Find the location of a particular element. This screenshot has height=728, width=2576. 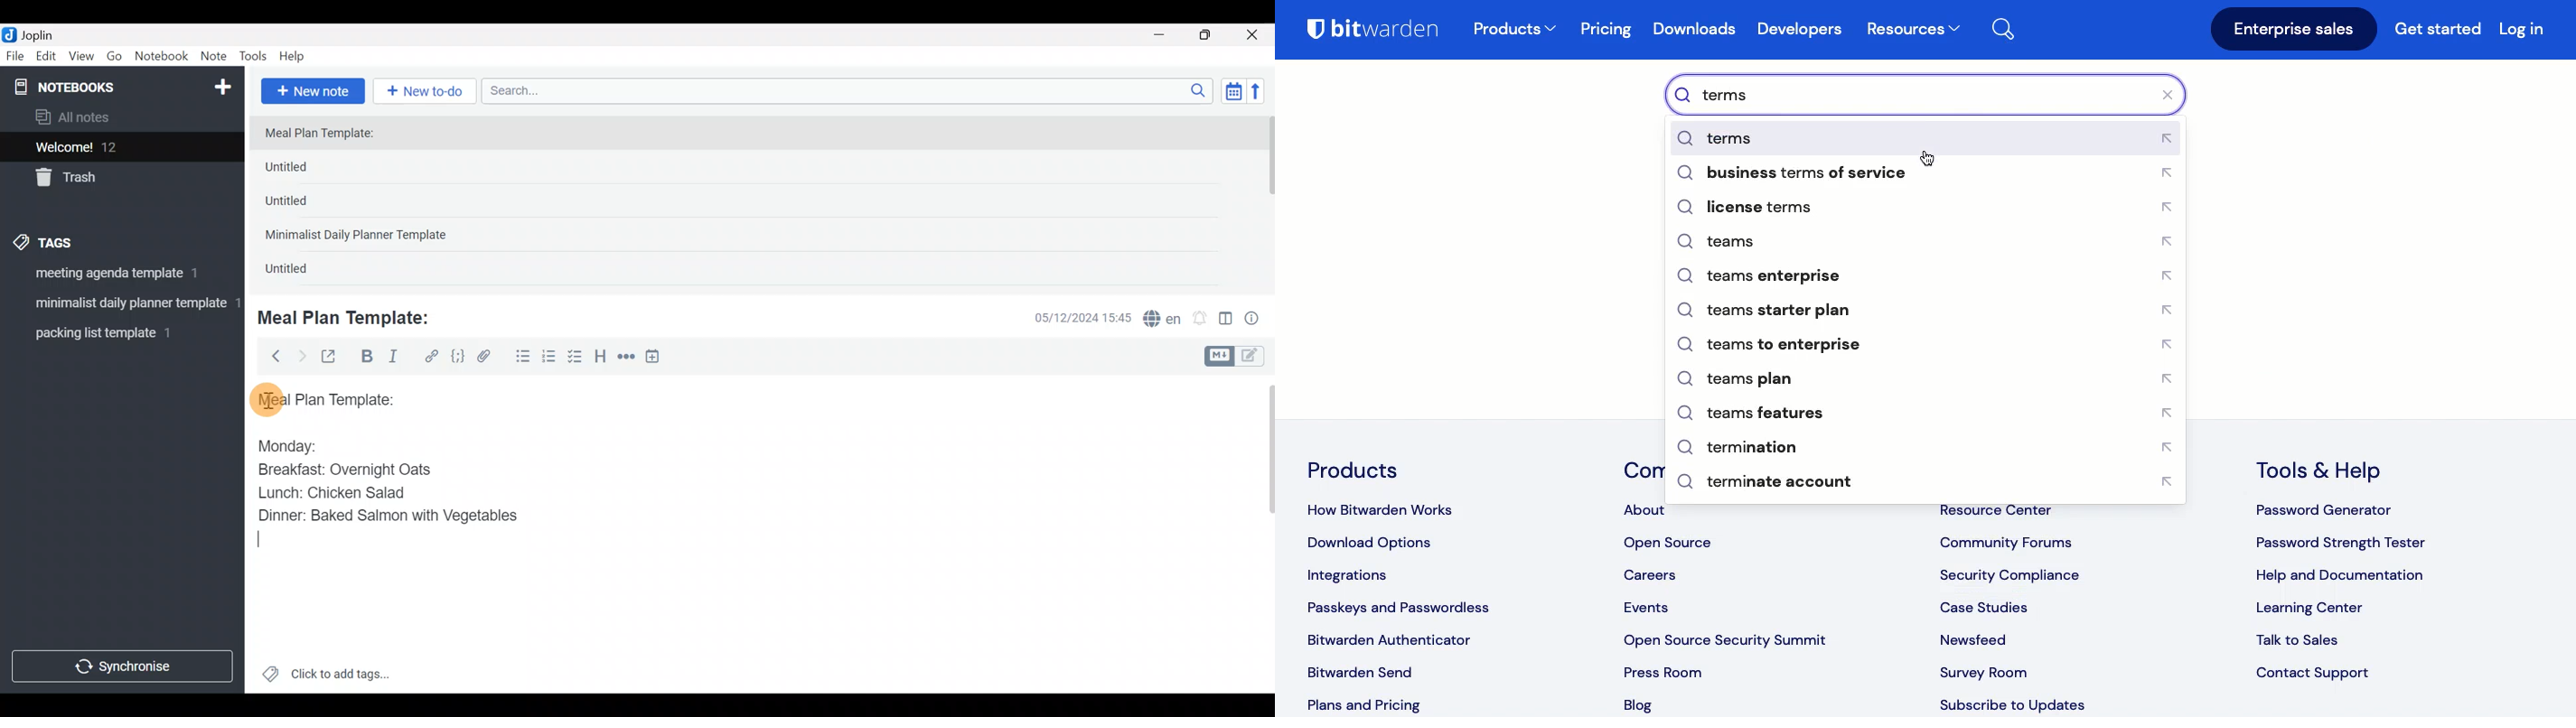

products is located at coordinates (1515, 31).